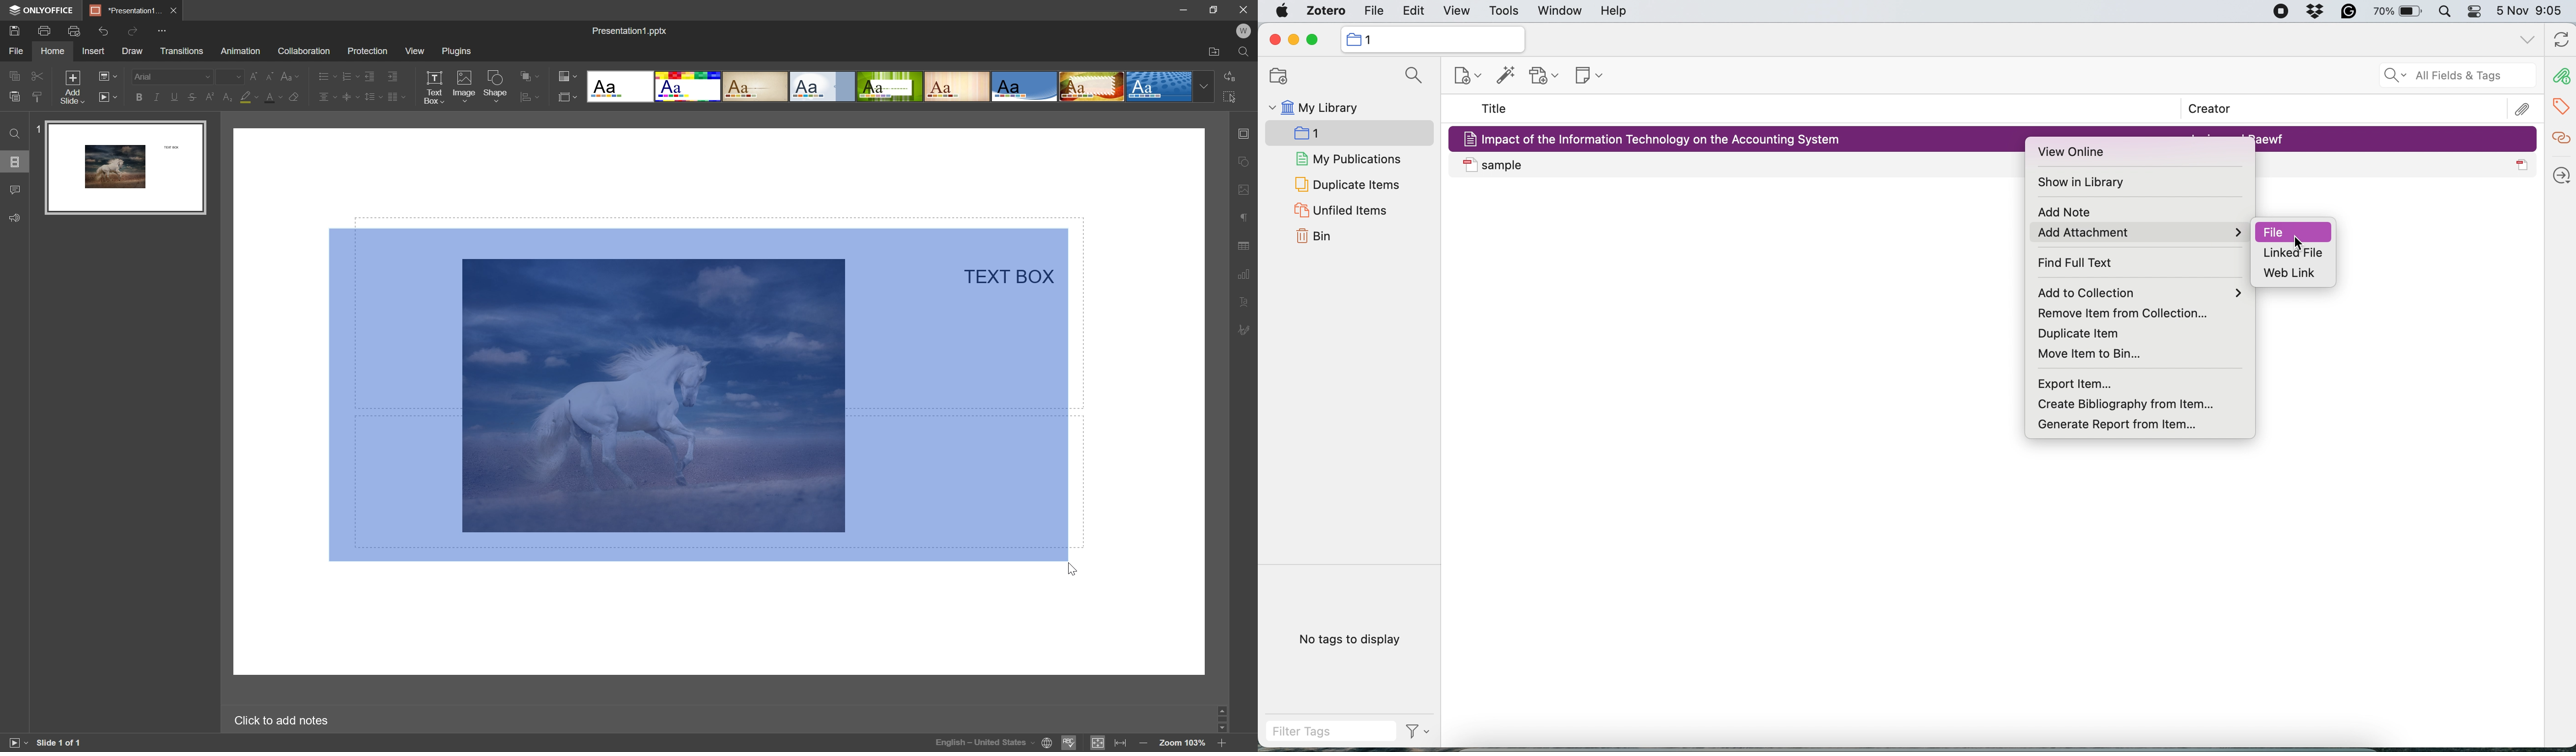 This screenshot has width=2576, height=756. Describe the element at coordinates (1222, 744) in the screenshot. I see `zoom in` at that location.